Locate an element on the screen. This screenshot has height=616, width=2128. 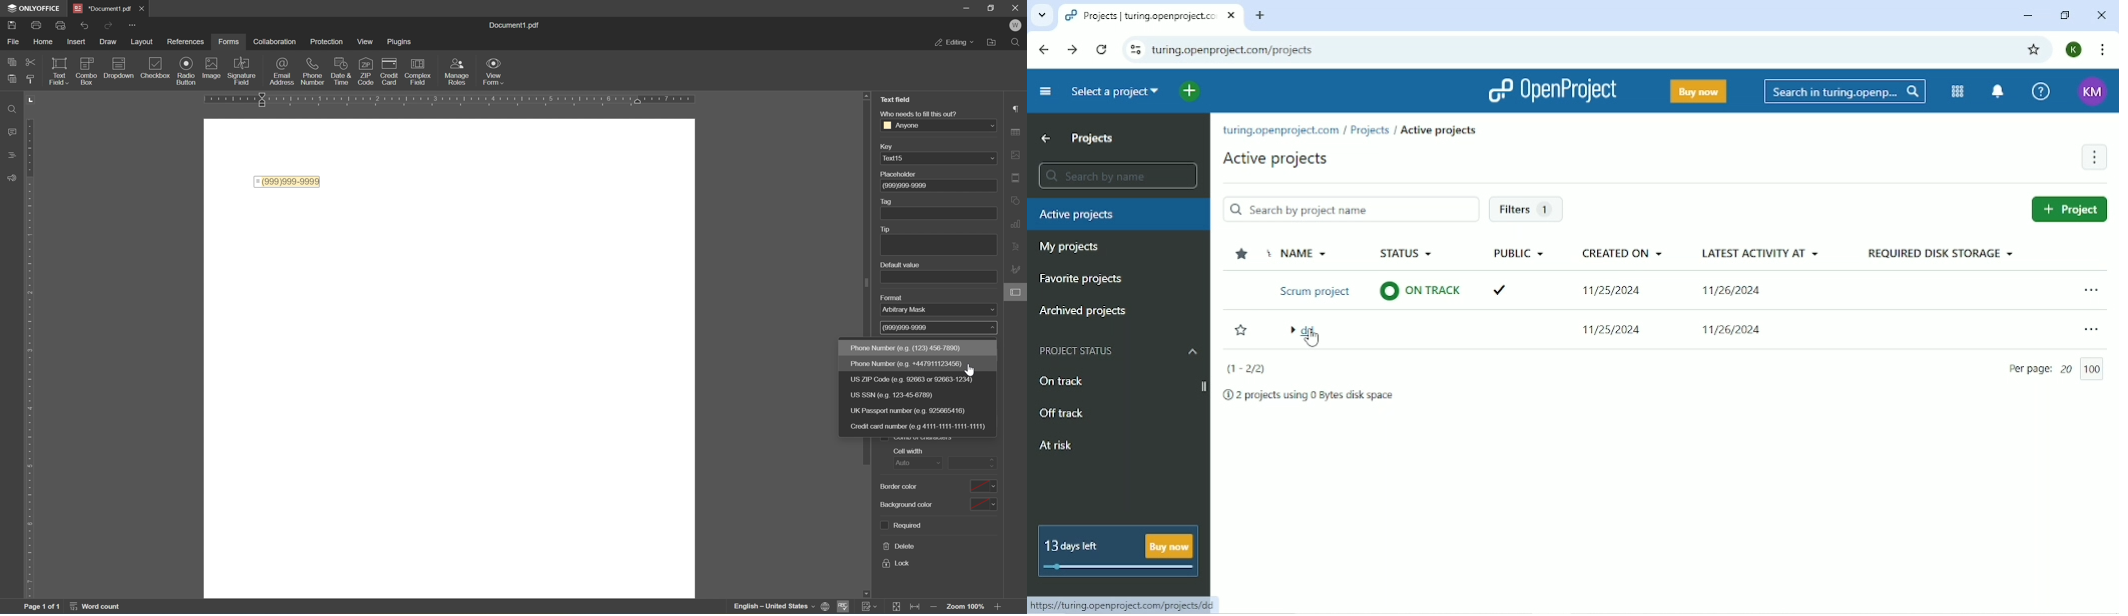
Required disk storage is located at coordinates (1940, 252).